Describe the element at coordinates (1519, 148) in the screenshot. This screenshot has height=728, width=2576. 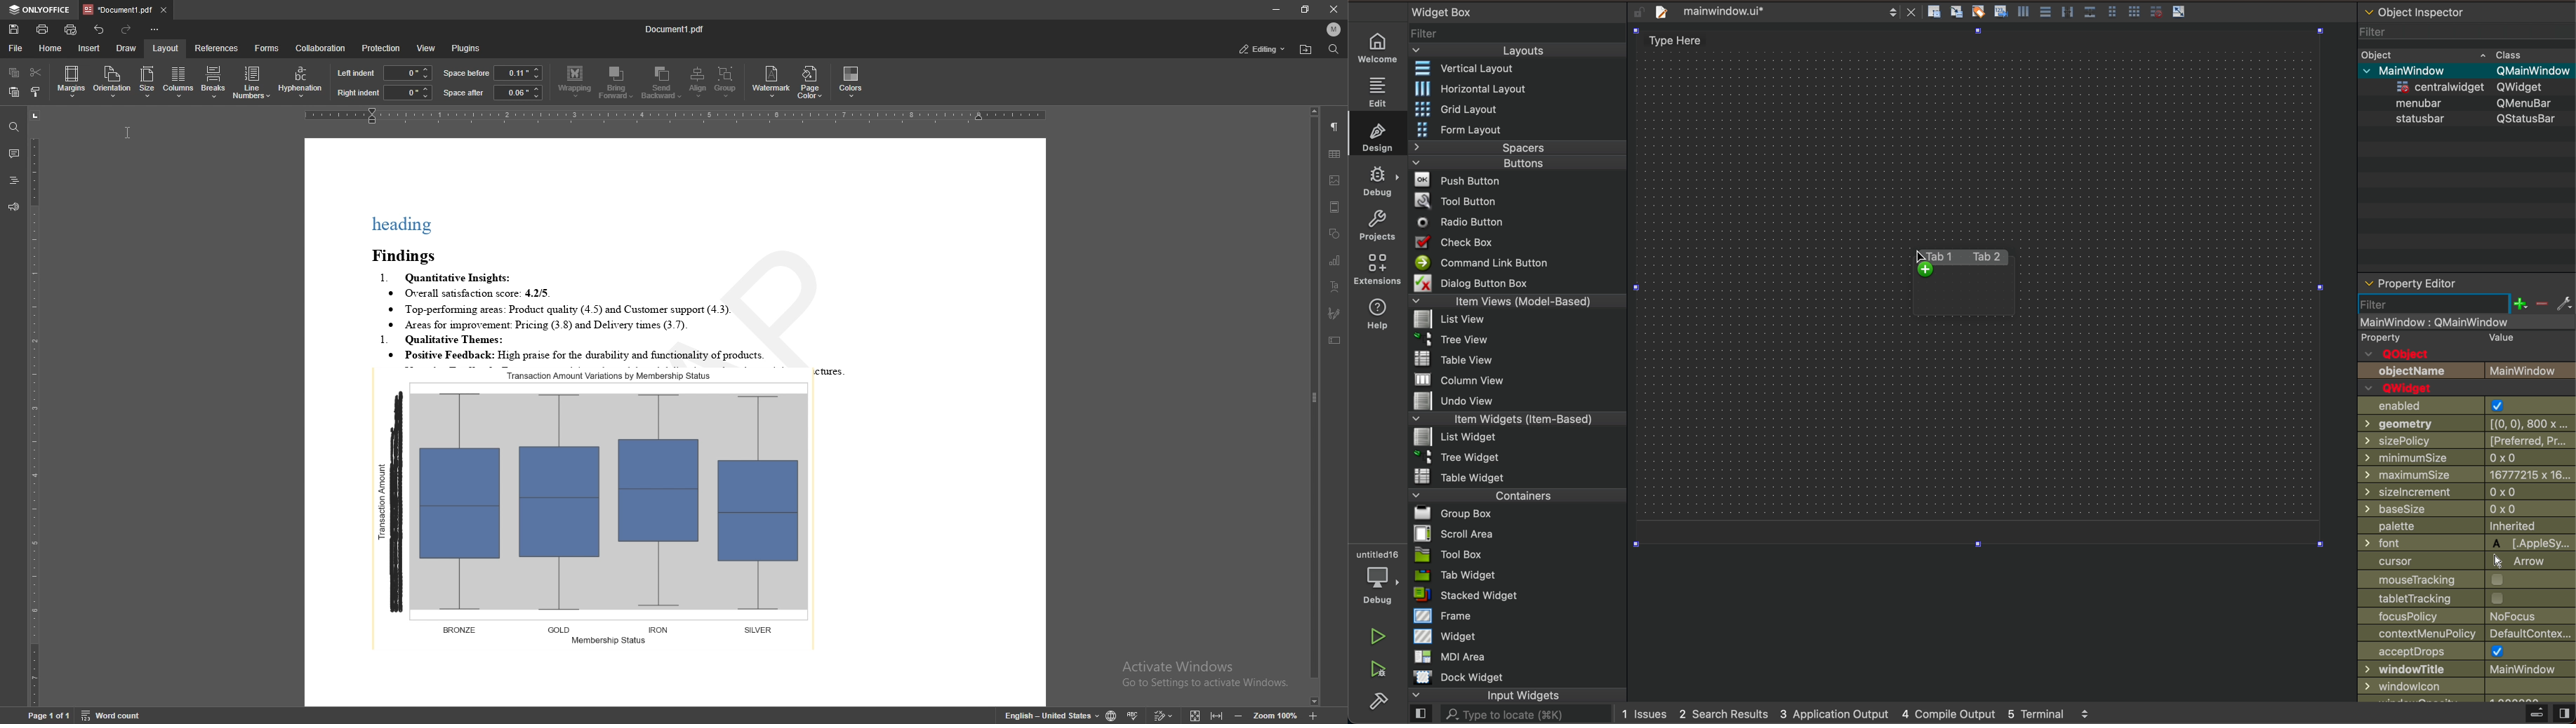
I see `Spacers` at that location.